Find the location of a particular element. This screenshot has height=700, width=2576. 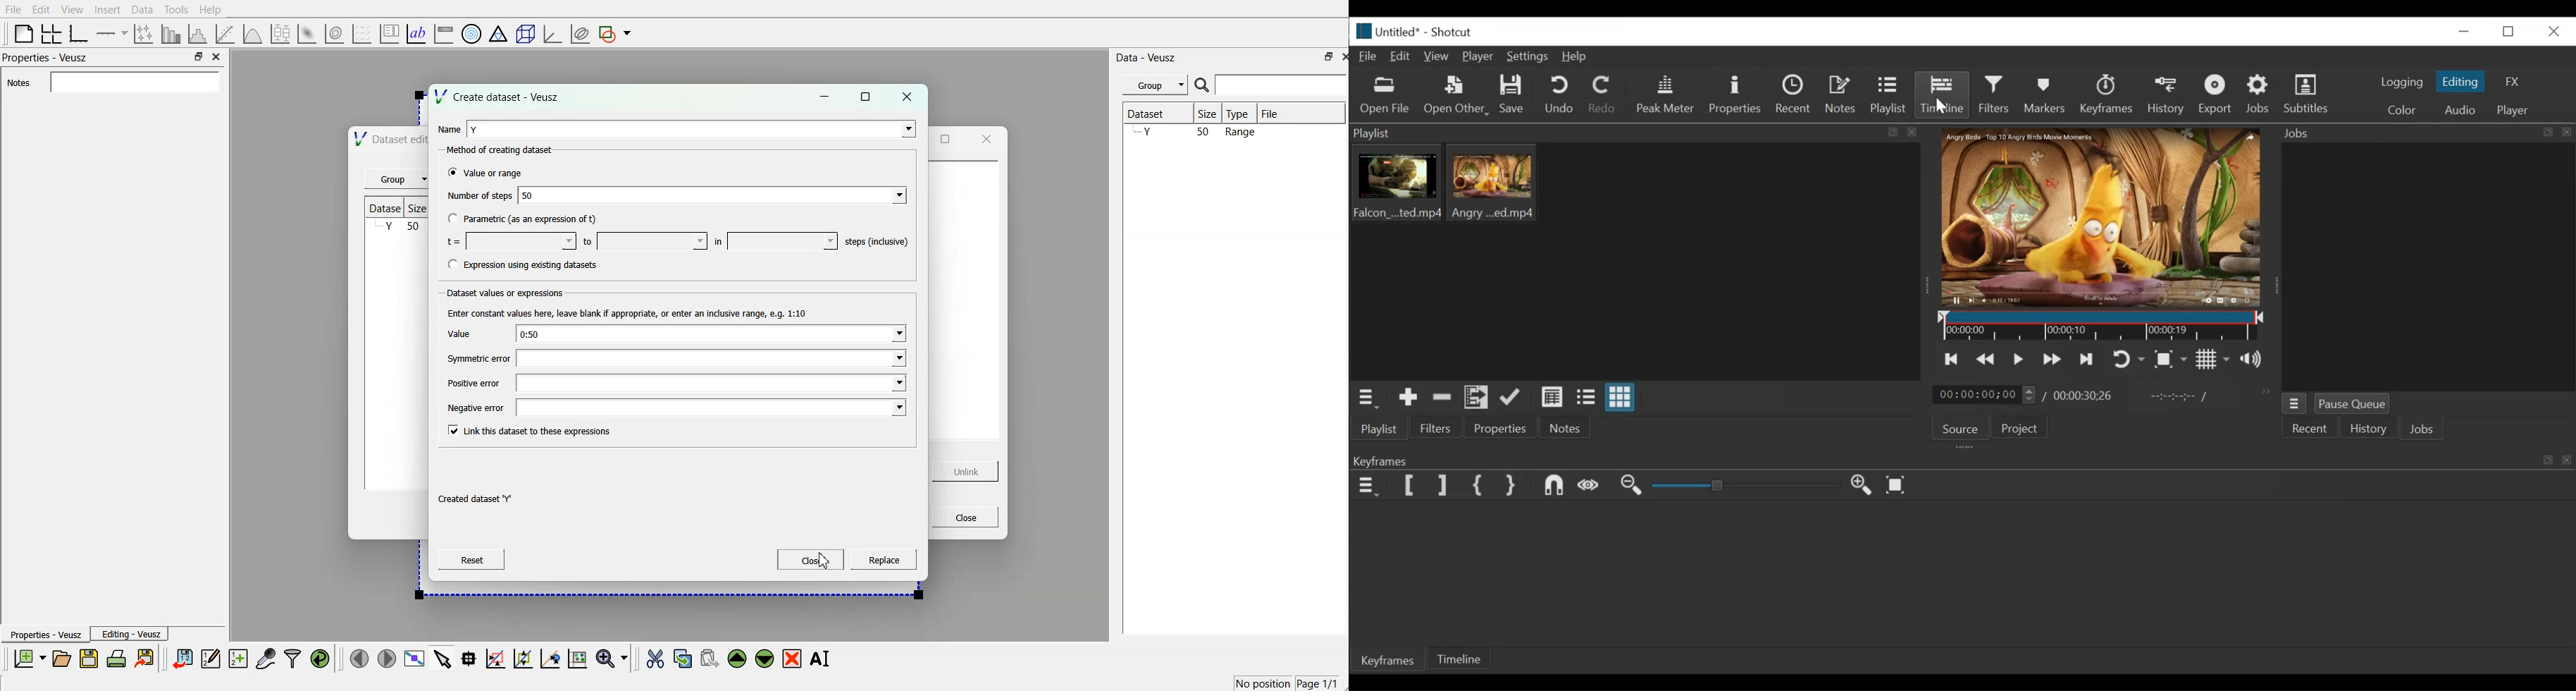

close is located at coordinates (986, 139).